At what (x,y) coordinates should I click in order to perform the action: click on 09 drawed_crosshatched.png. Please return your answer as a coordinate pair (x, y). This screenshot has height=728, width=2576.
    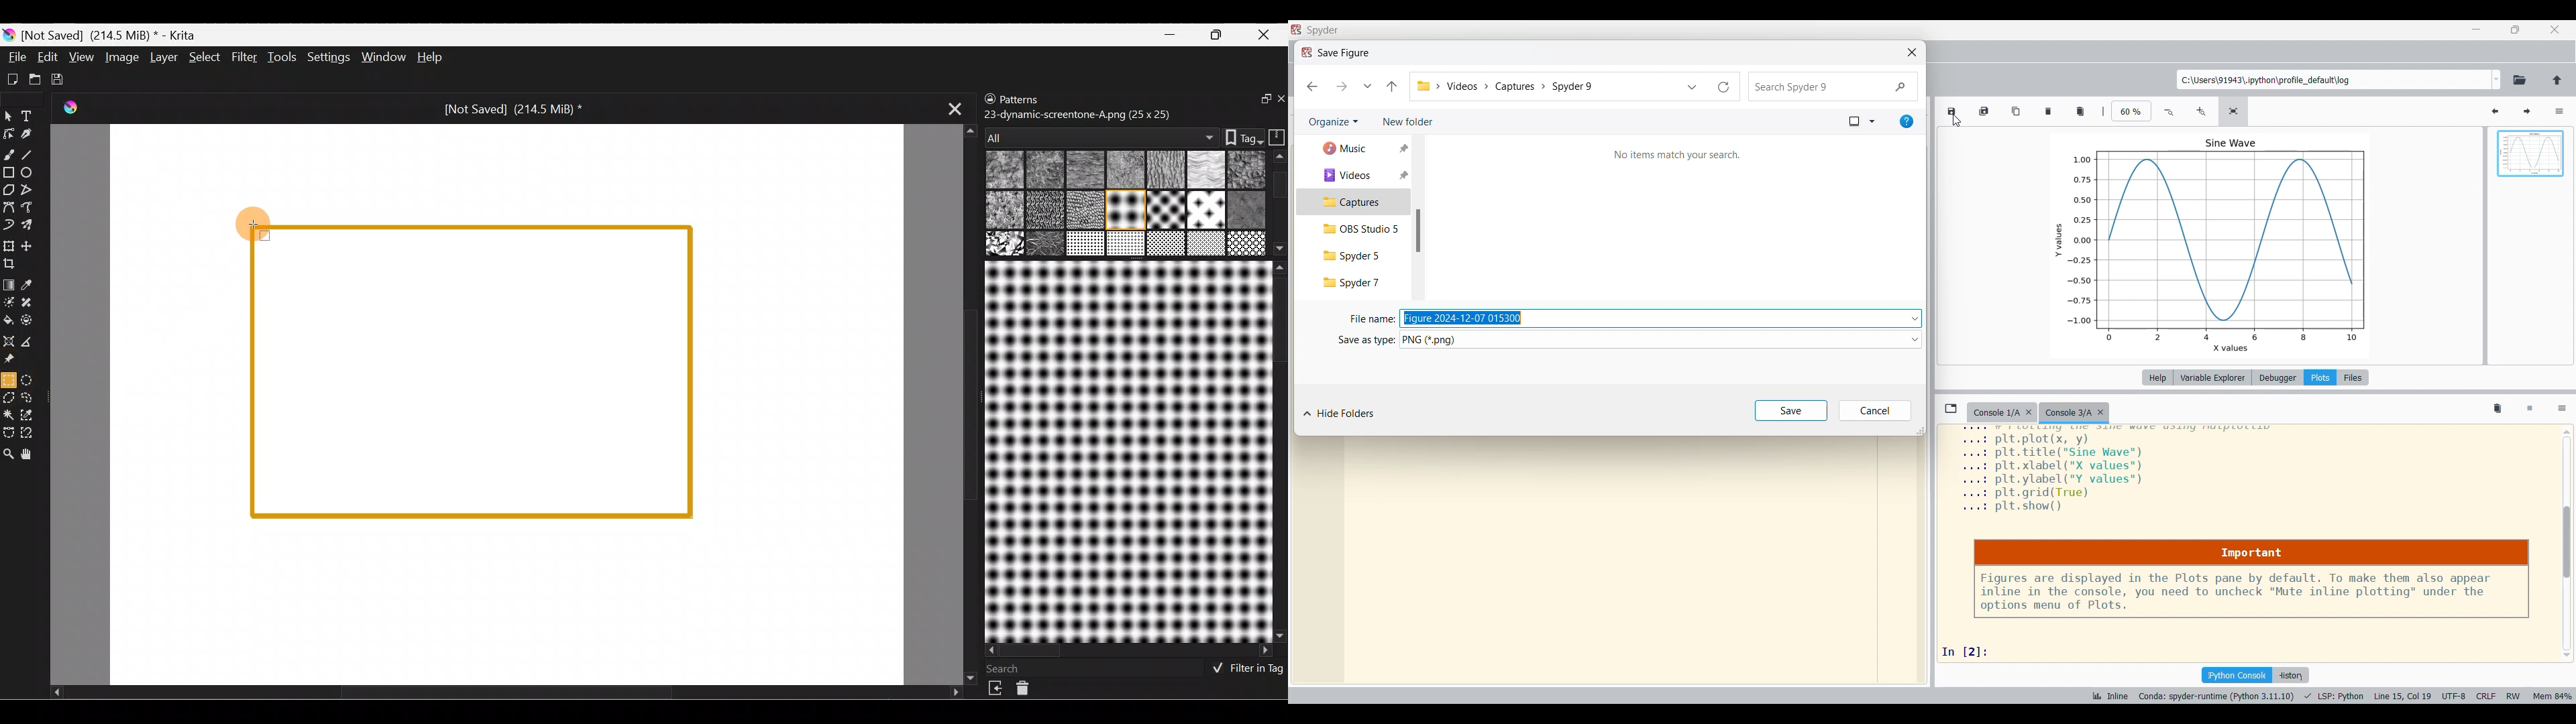
    Looking at the image, I should click on (1043, 211).